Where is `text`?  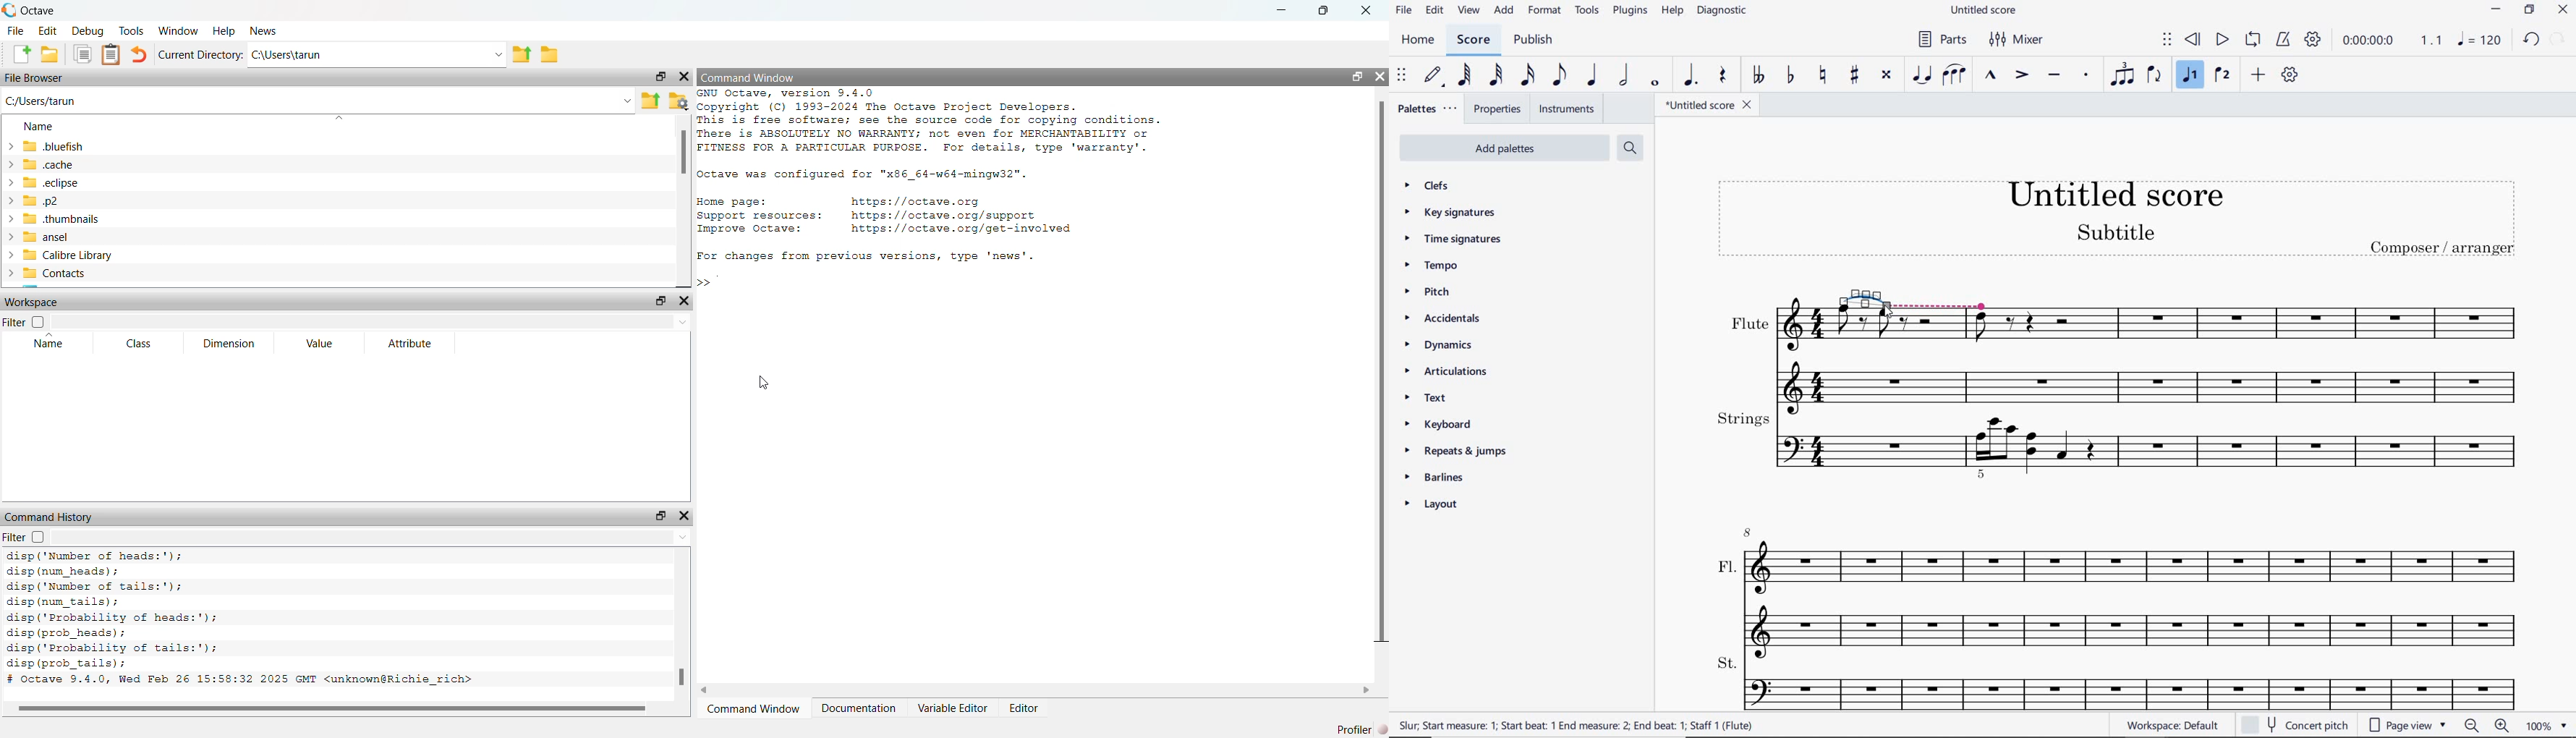
text is located at coordinates (1425, 399).